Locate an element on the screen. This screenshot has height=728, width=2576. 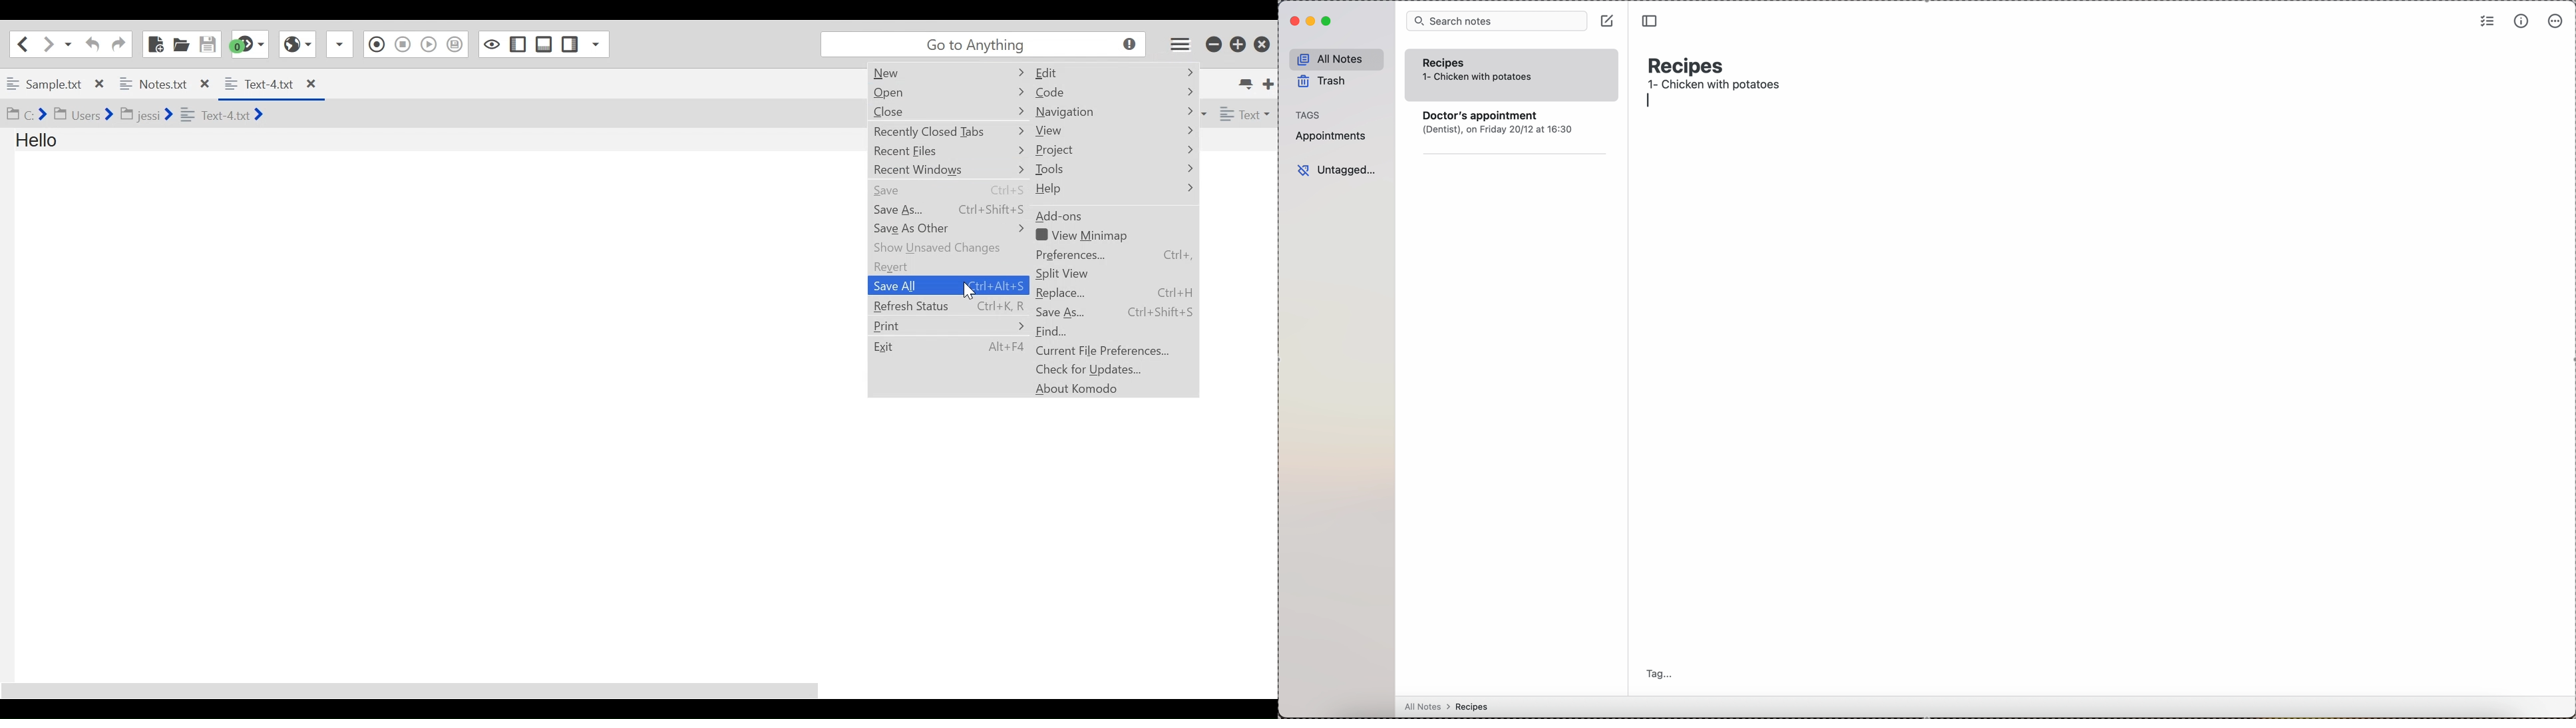
close simplenote is located at coordinates (1293, 22).